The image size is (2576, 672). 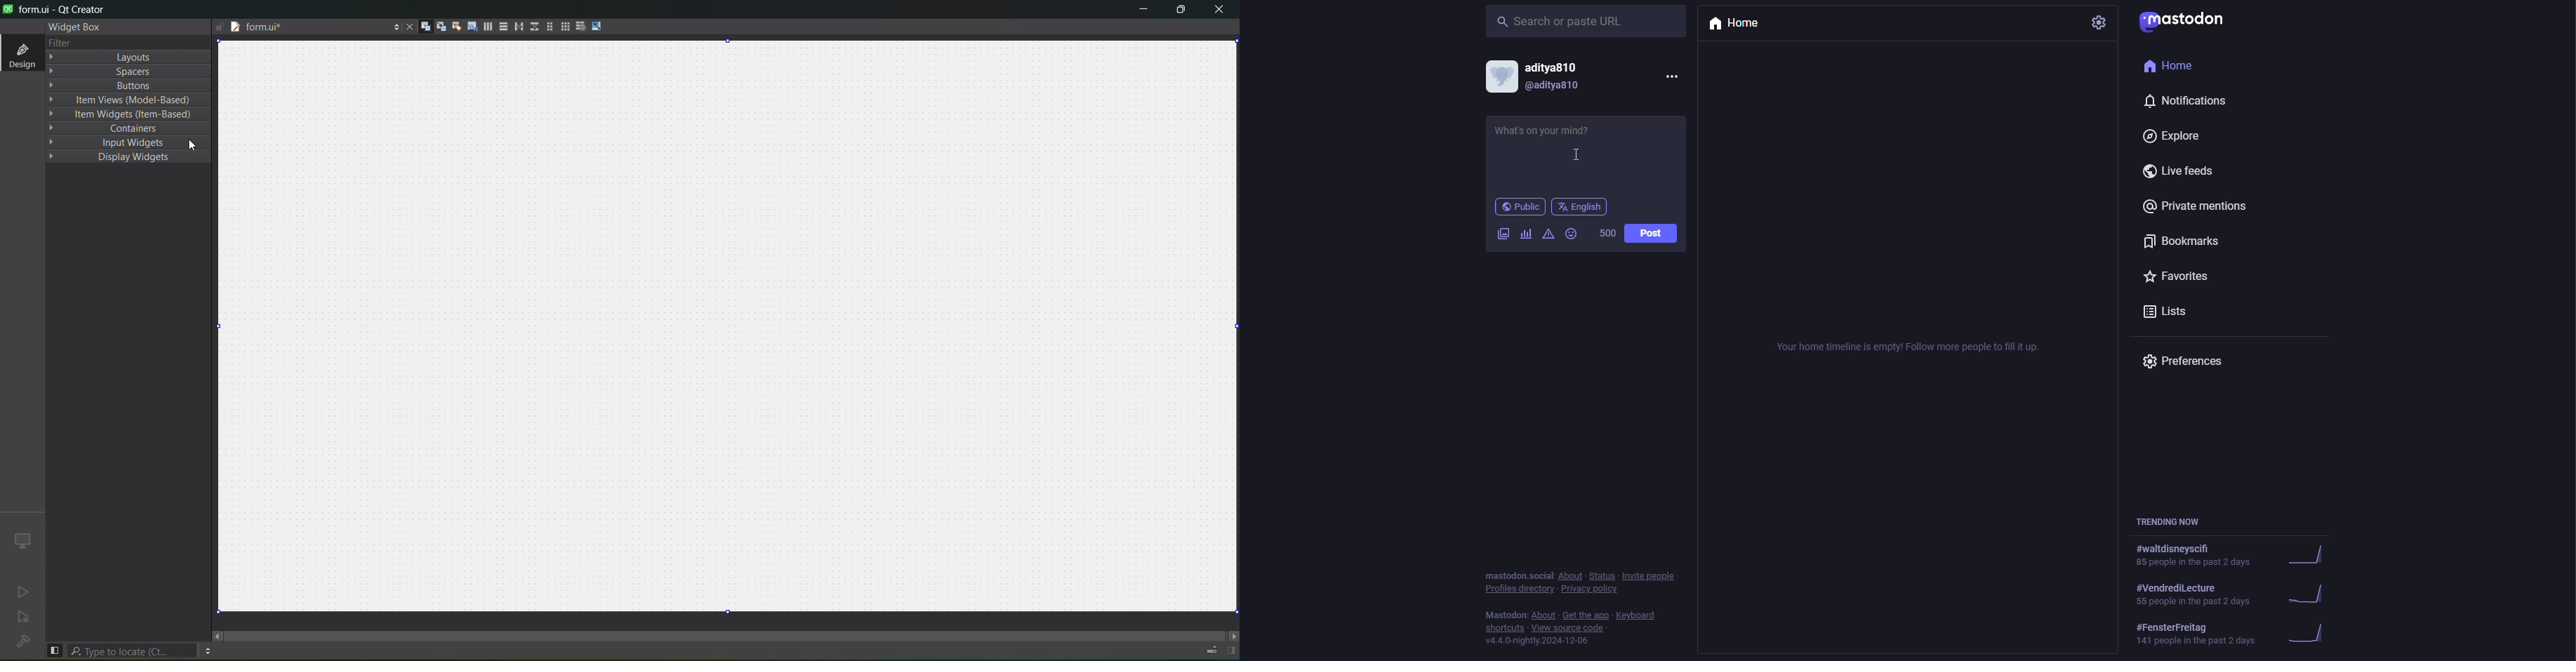 I want to click on explore, so click(x=2172, y=136).